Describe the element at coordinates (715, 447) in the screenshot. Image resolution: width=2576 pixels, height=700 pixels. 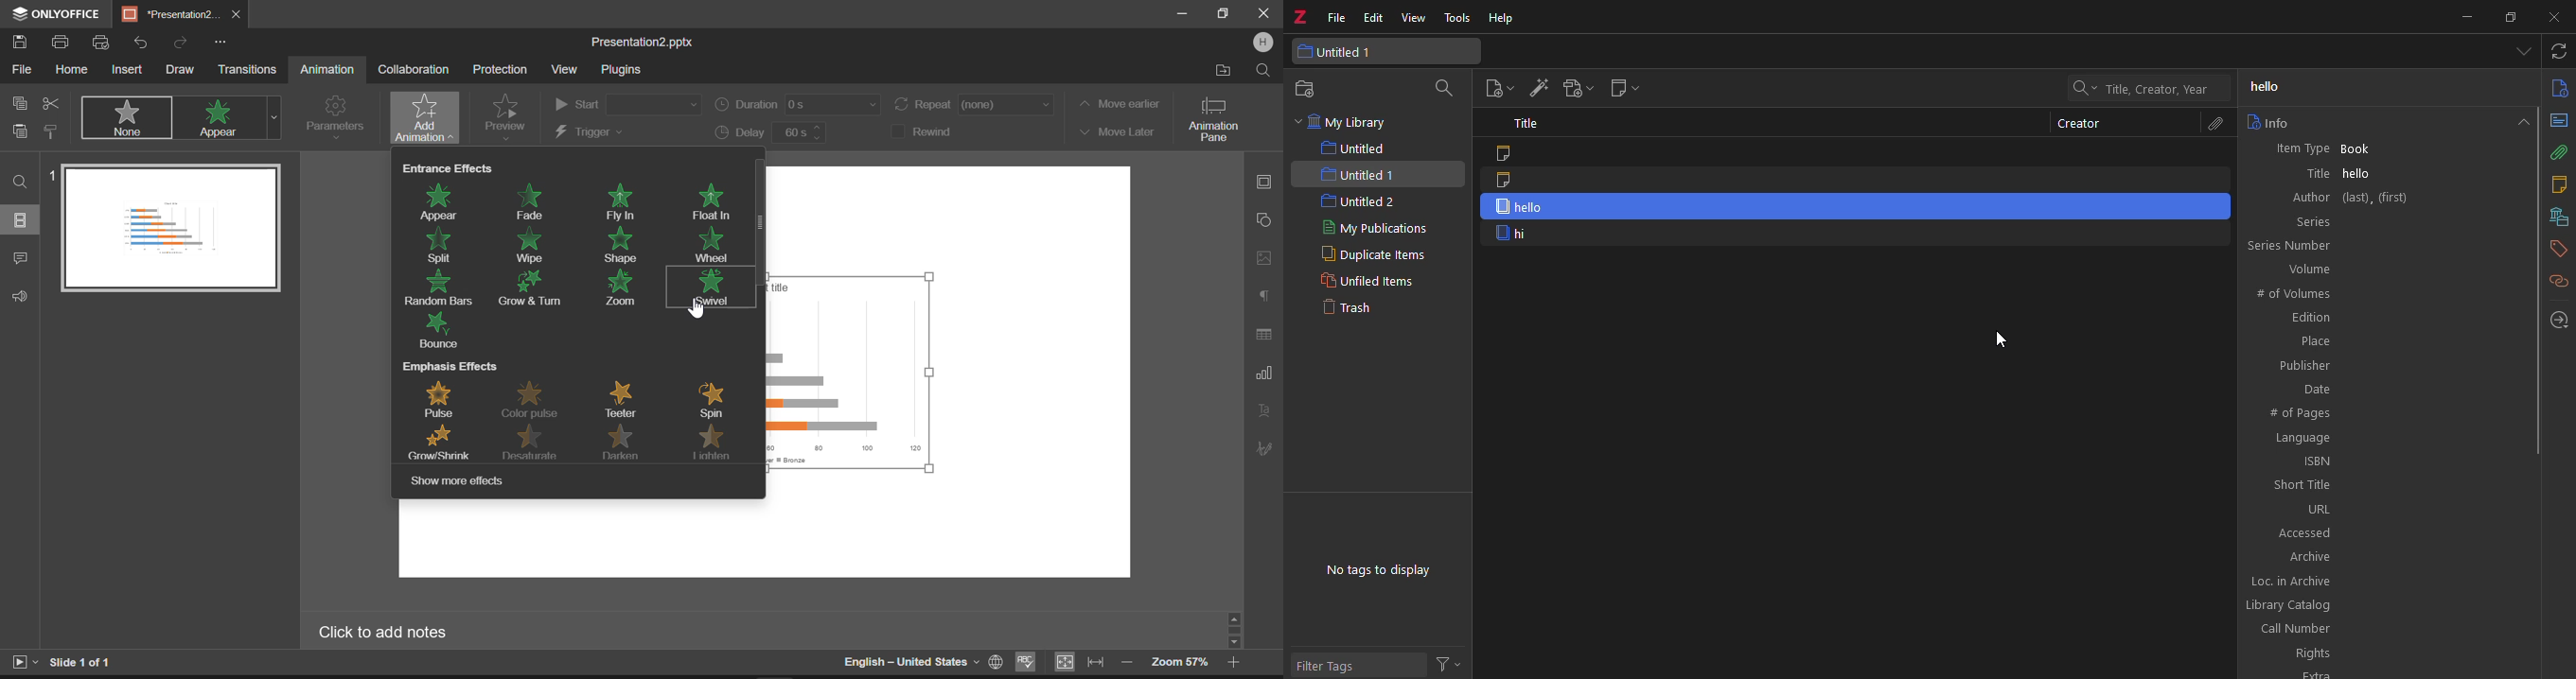
I see `Lighten` at that location.